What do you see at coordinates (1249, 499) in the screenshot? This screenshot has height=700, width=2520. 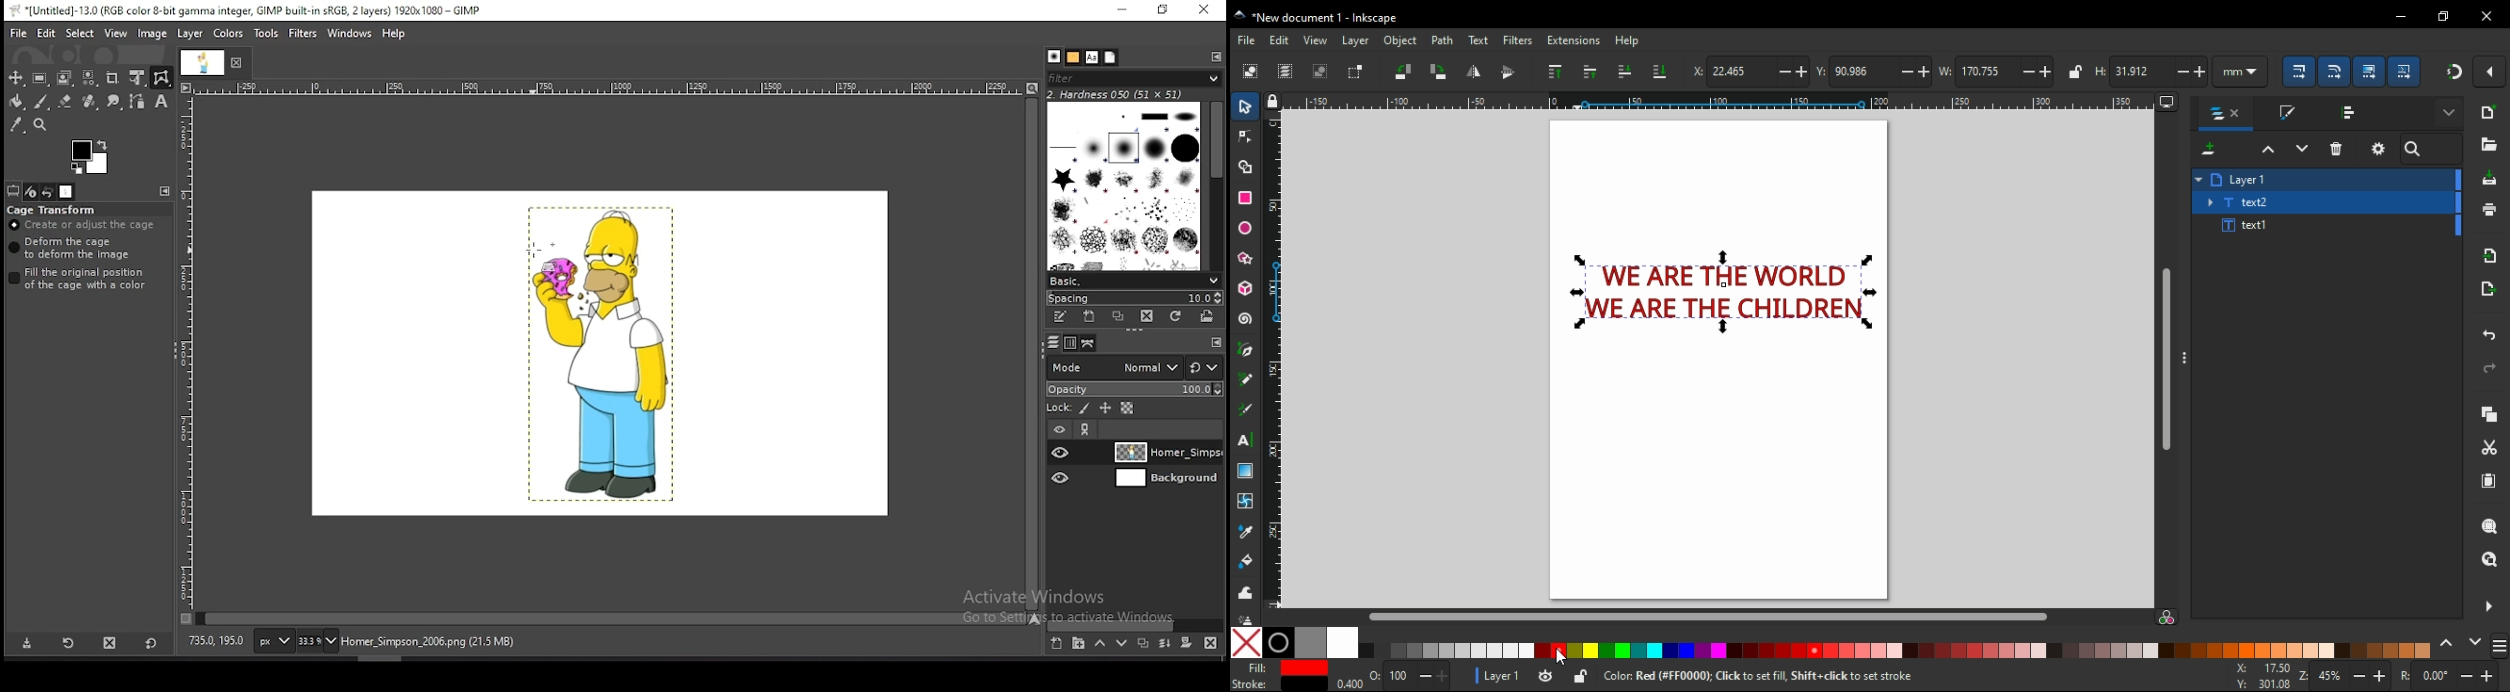 I see `mesh tool` at bounding box center [1249, 499].